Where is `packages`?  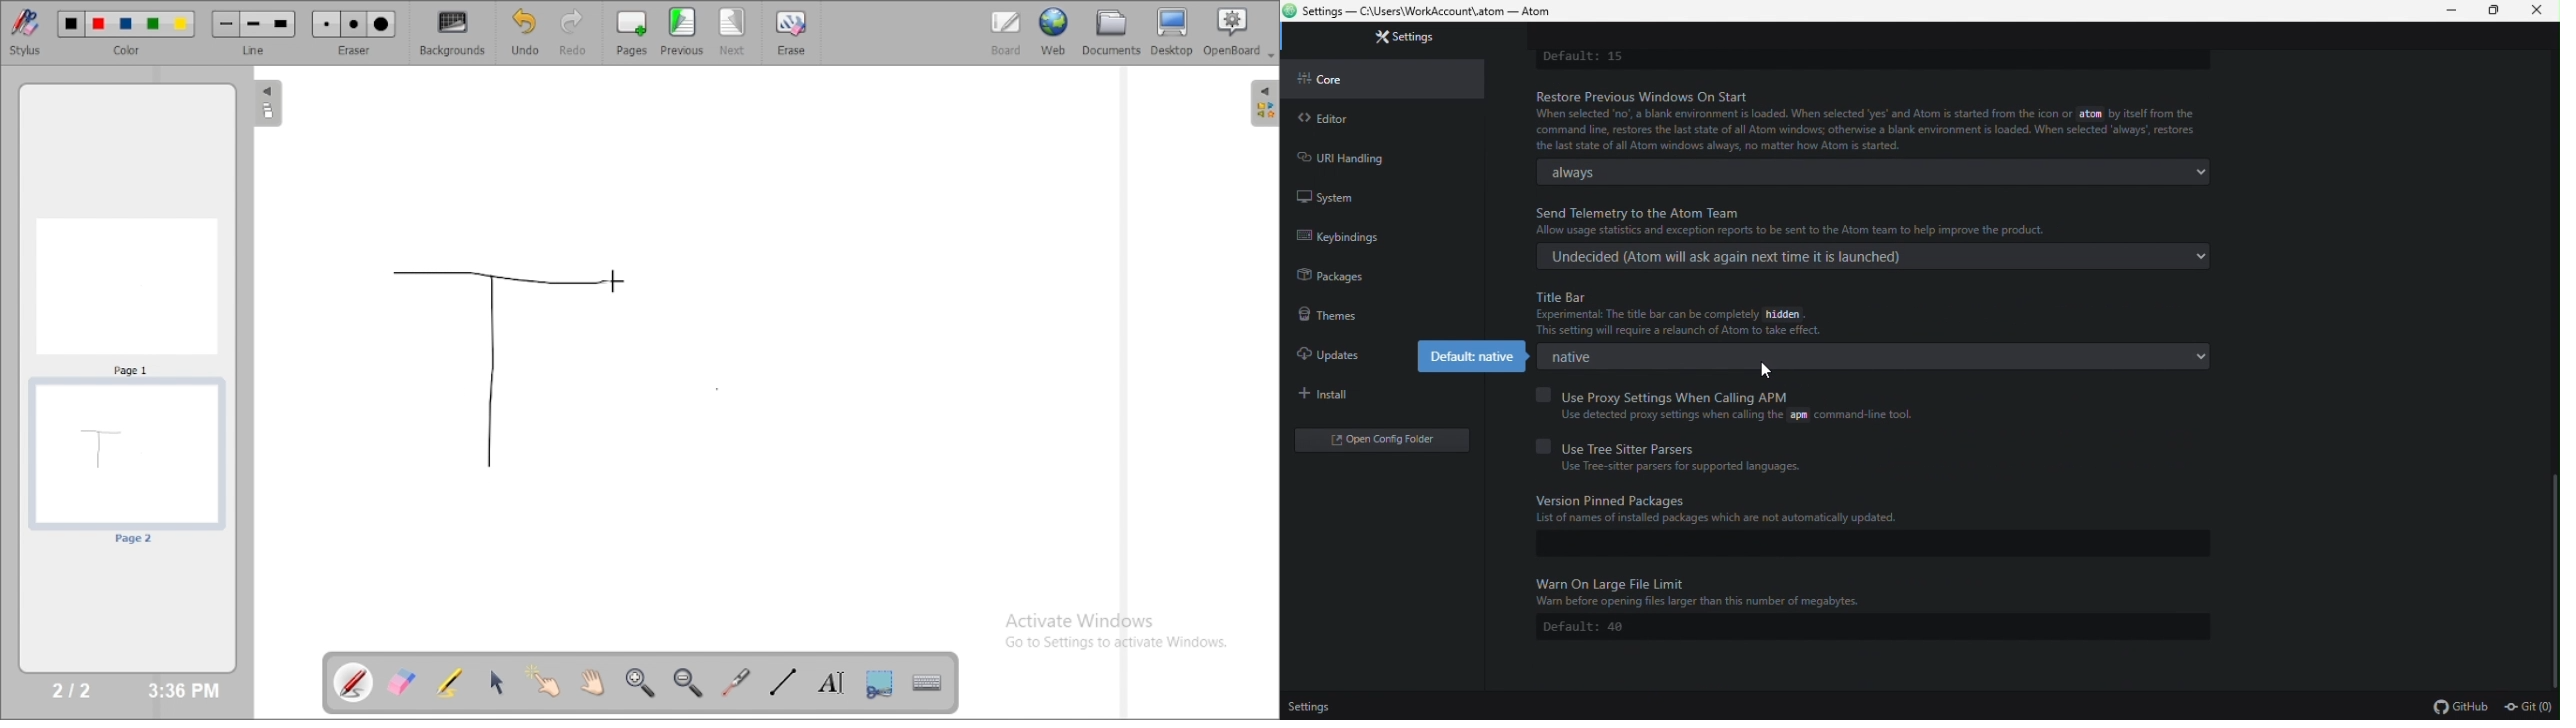
packages is located at coordinates (1389, 275).